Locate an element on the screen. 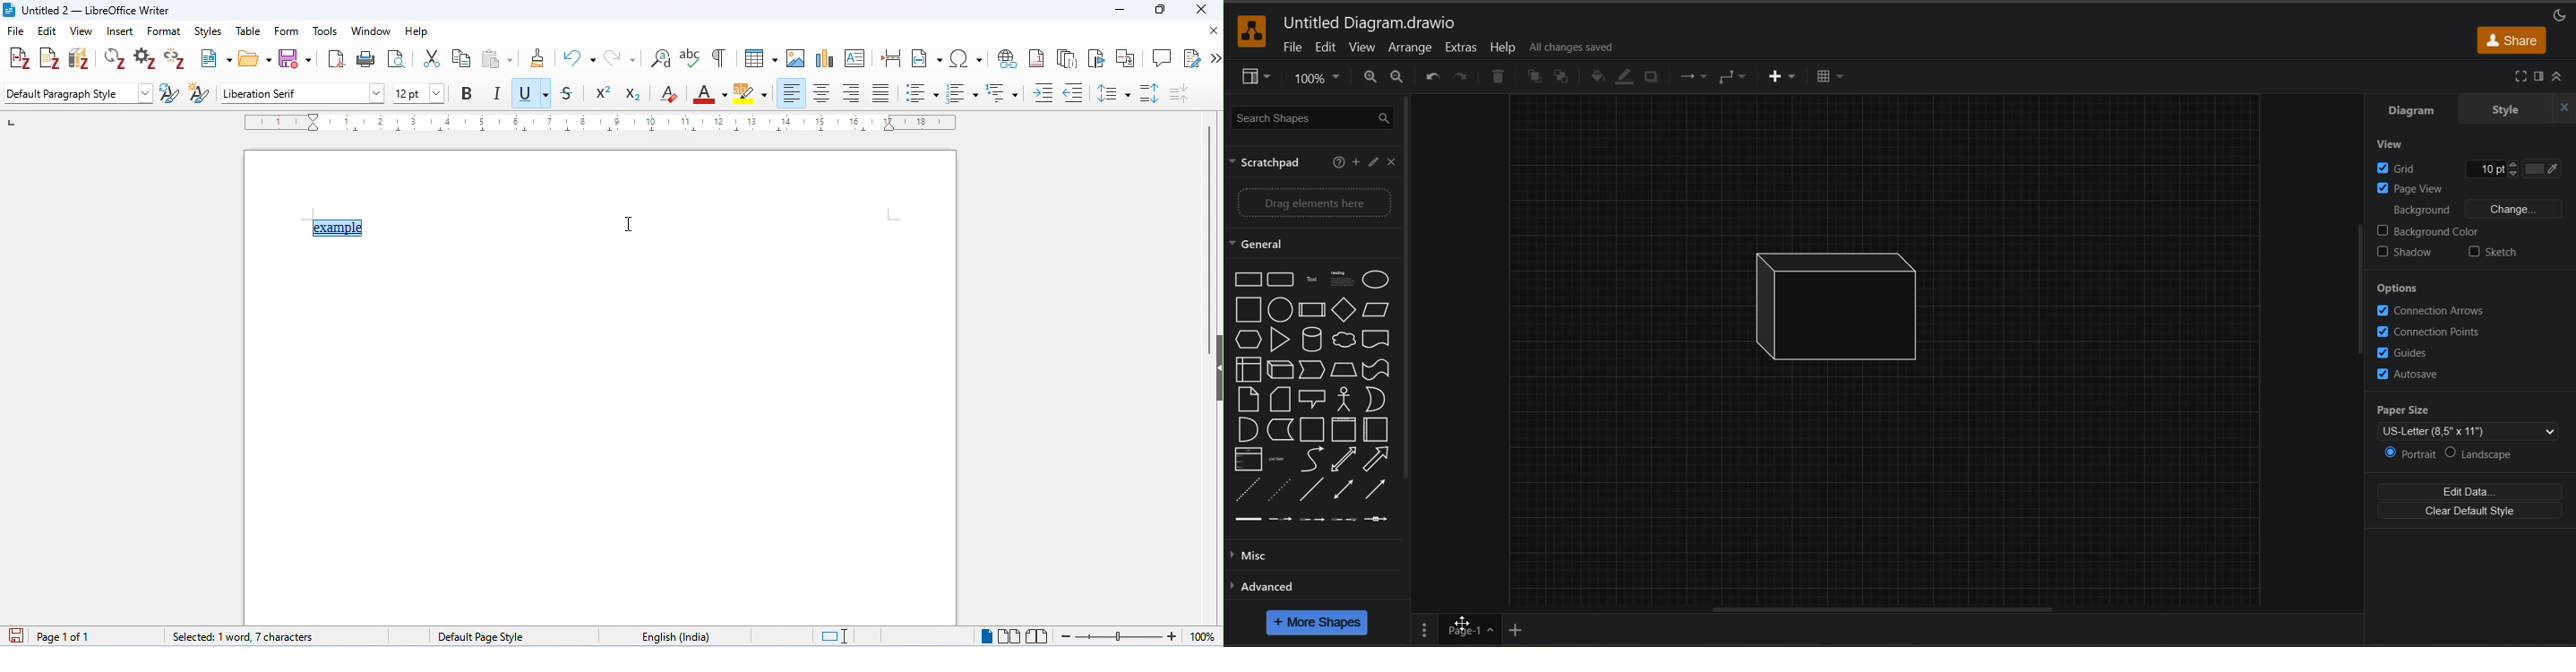 This screenshot has width=2576, height=672. autosave is located at coordinates (2411, 376).